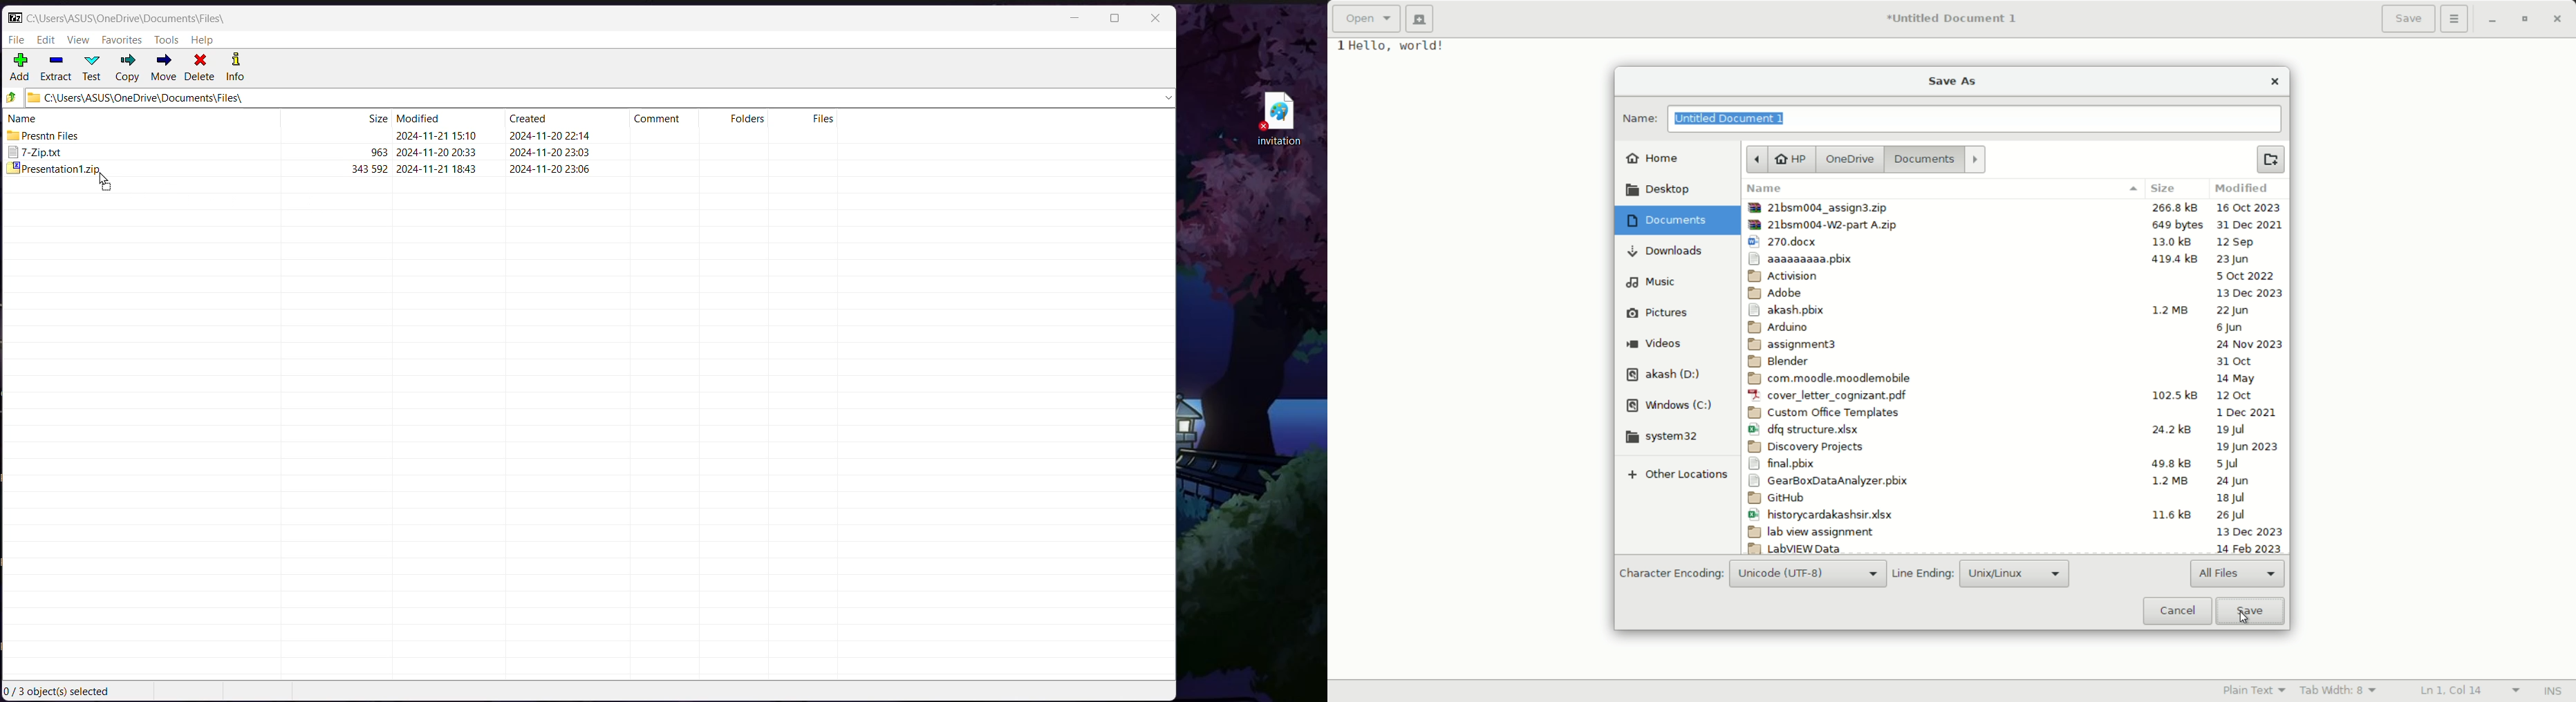 The height and width of the screenshot is (728, 2576). What do you see at coordinates (2013, 361) in the screenshot?
I see `File` at bounding box center [2013, 361].